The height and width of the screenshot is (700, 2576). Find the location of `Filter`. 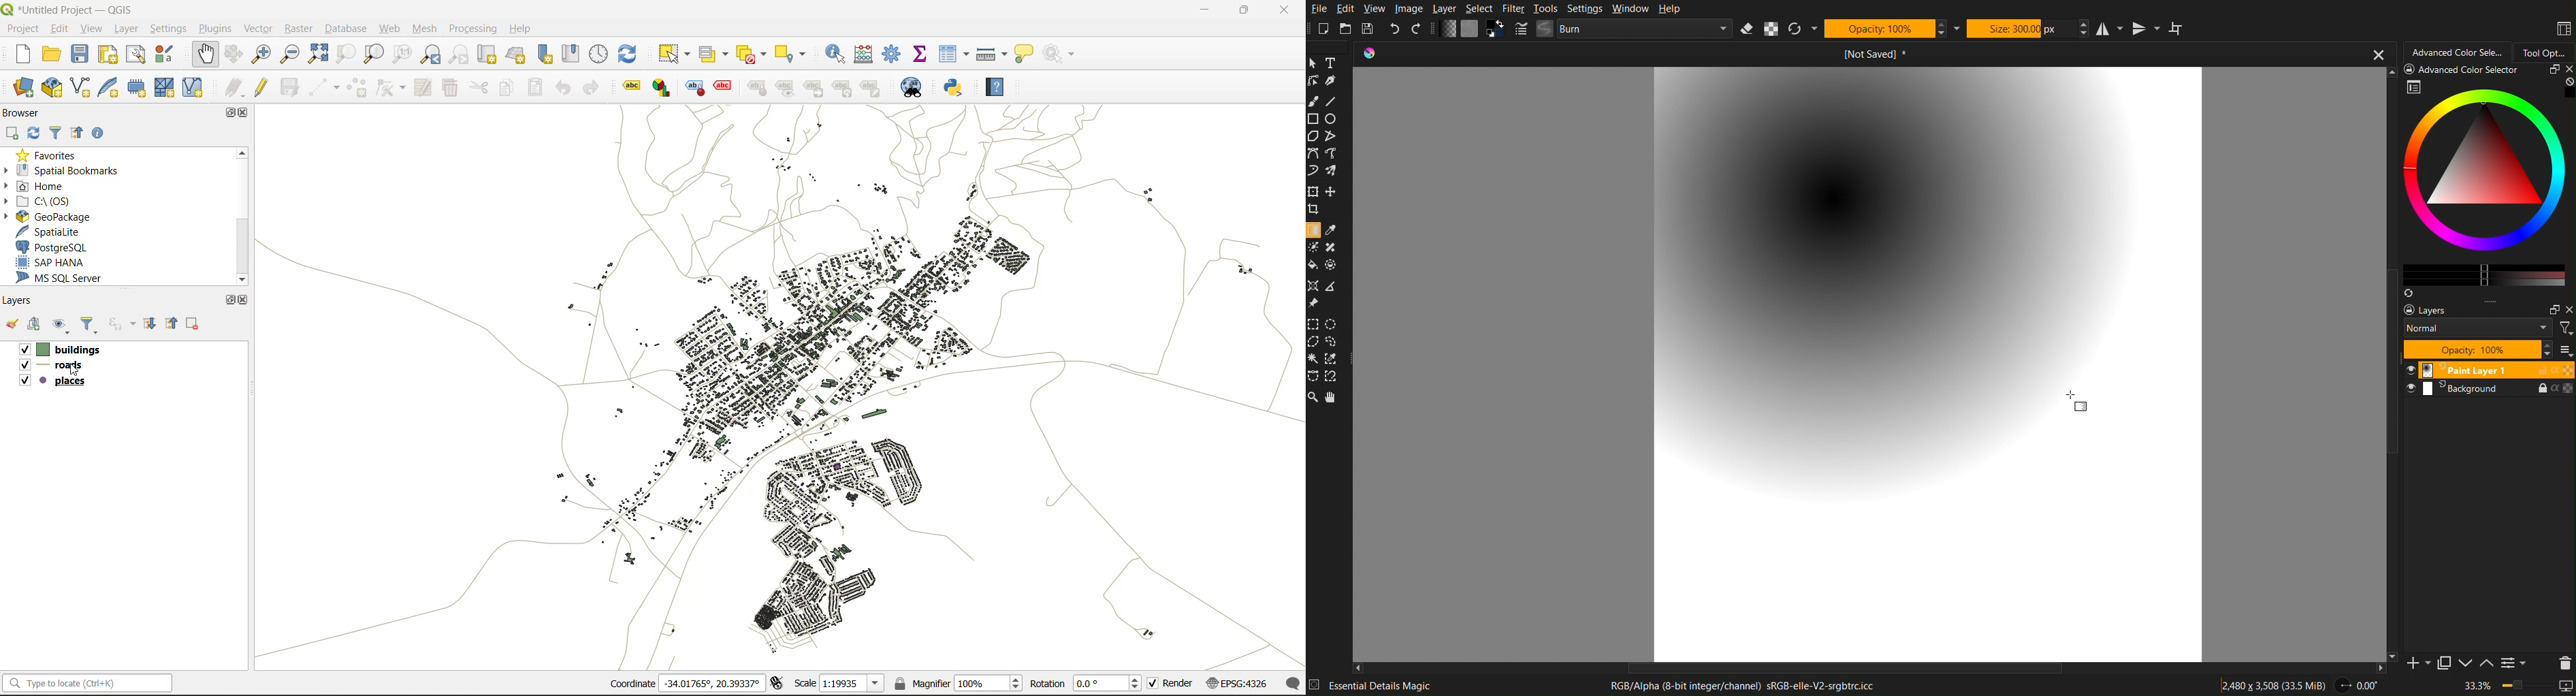

Filter is located at coordinates (1513, 9).